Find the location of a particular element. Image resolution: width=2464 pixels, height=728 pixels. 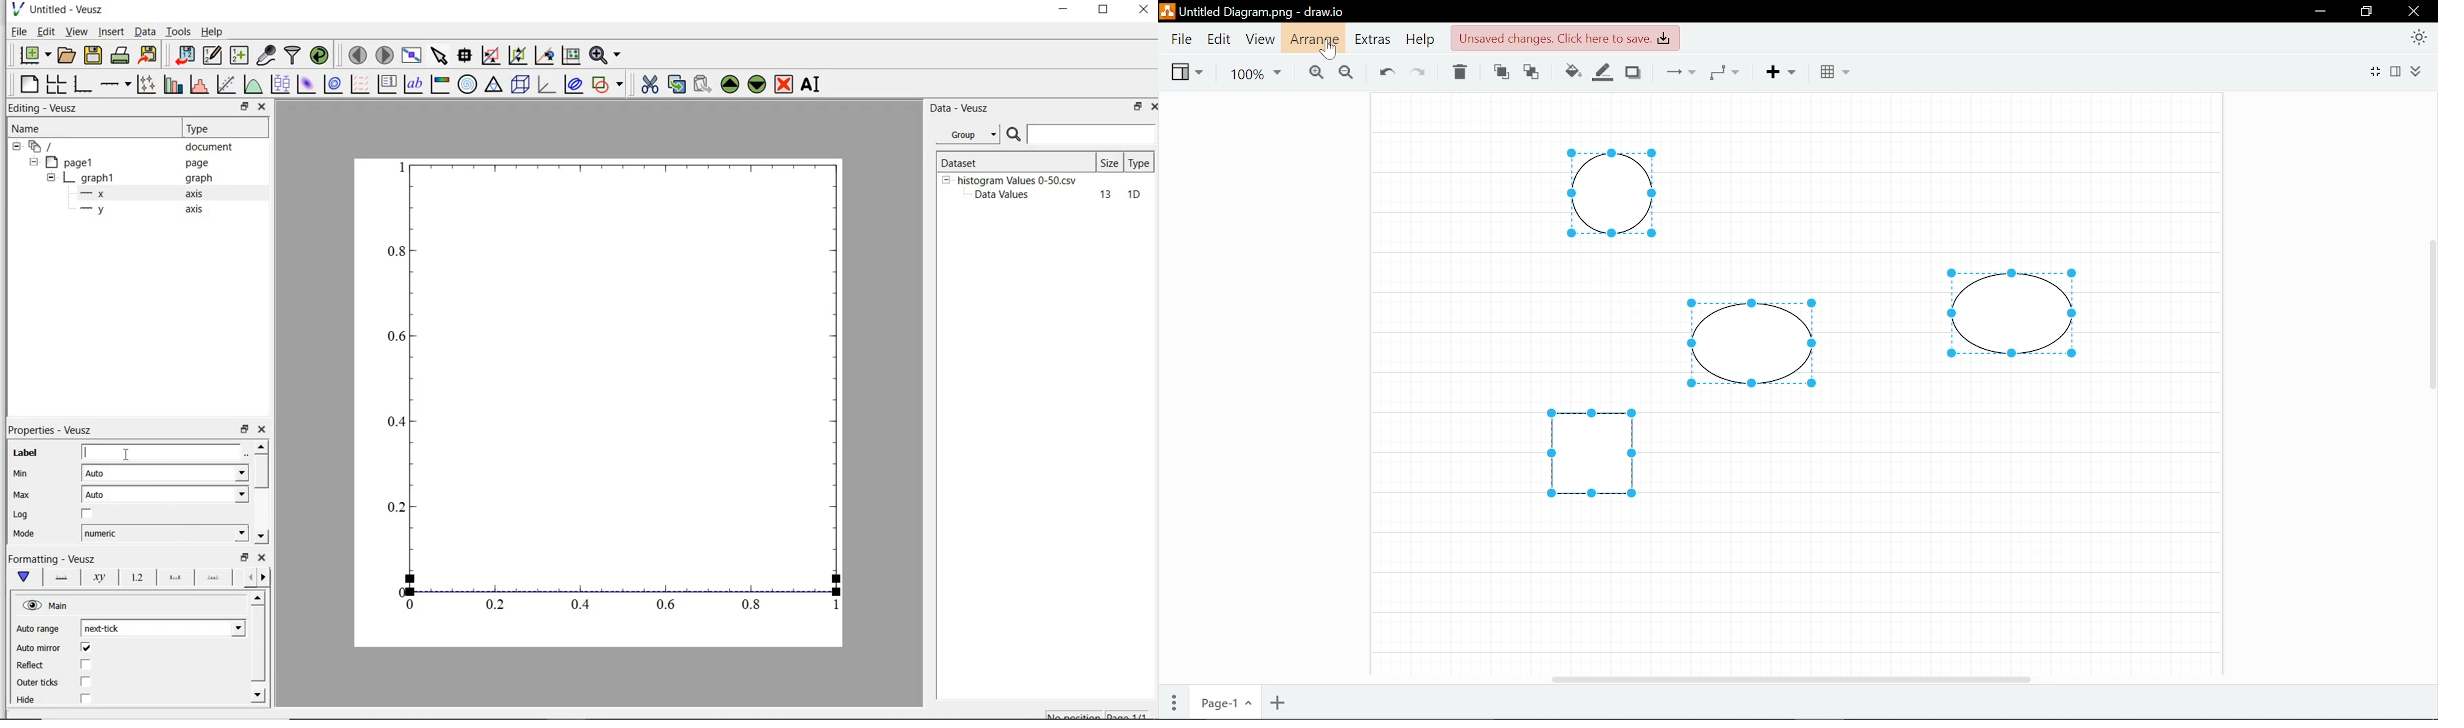

Line color is located at coordinates (1604, 70).